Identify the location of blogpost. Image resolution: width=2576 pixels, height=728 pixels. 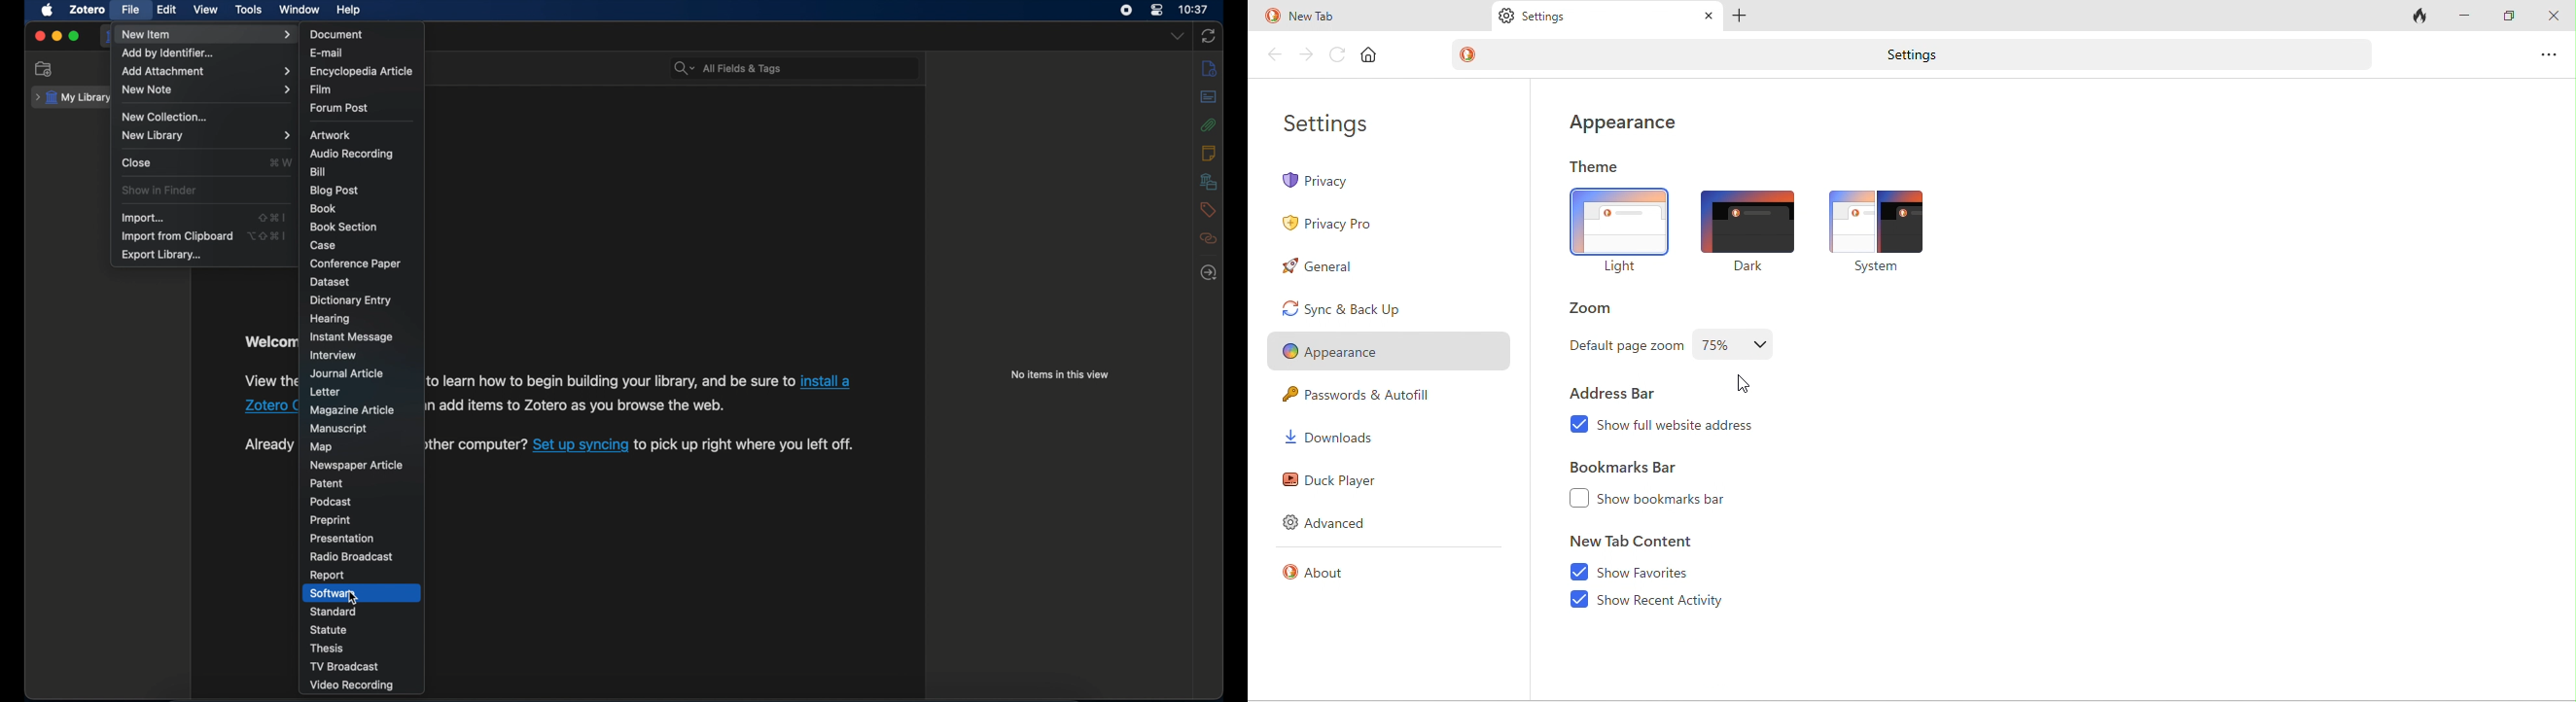
(335, 190).